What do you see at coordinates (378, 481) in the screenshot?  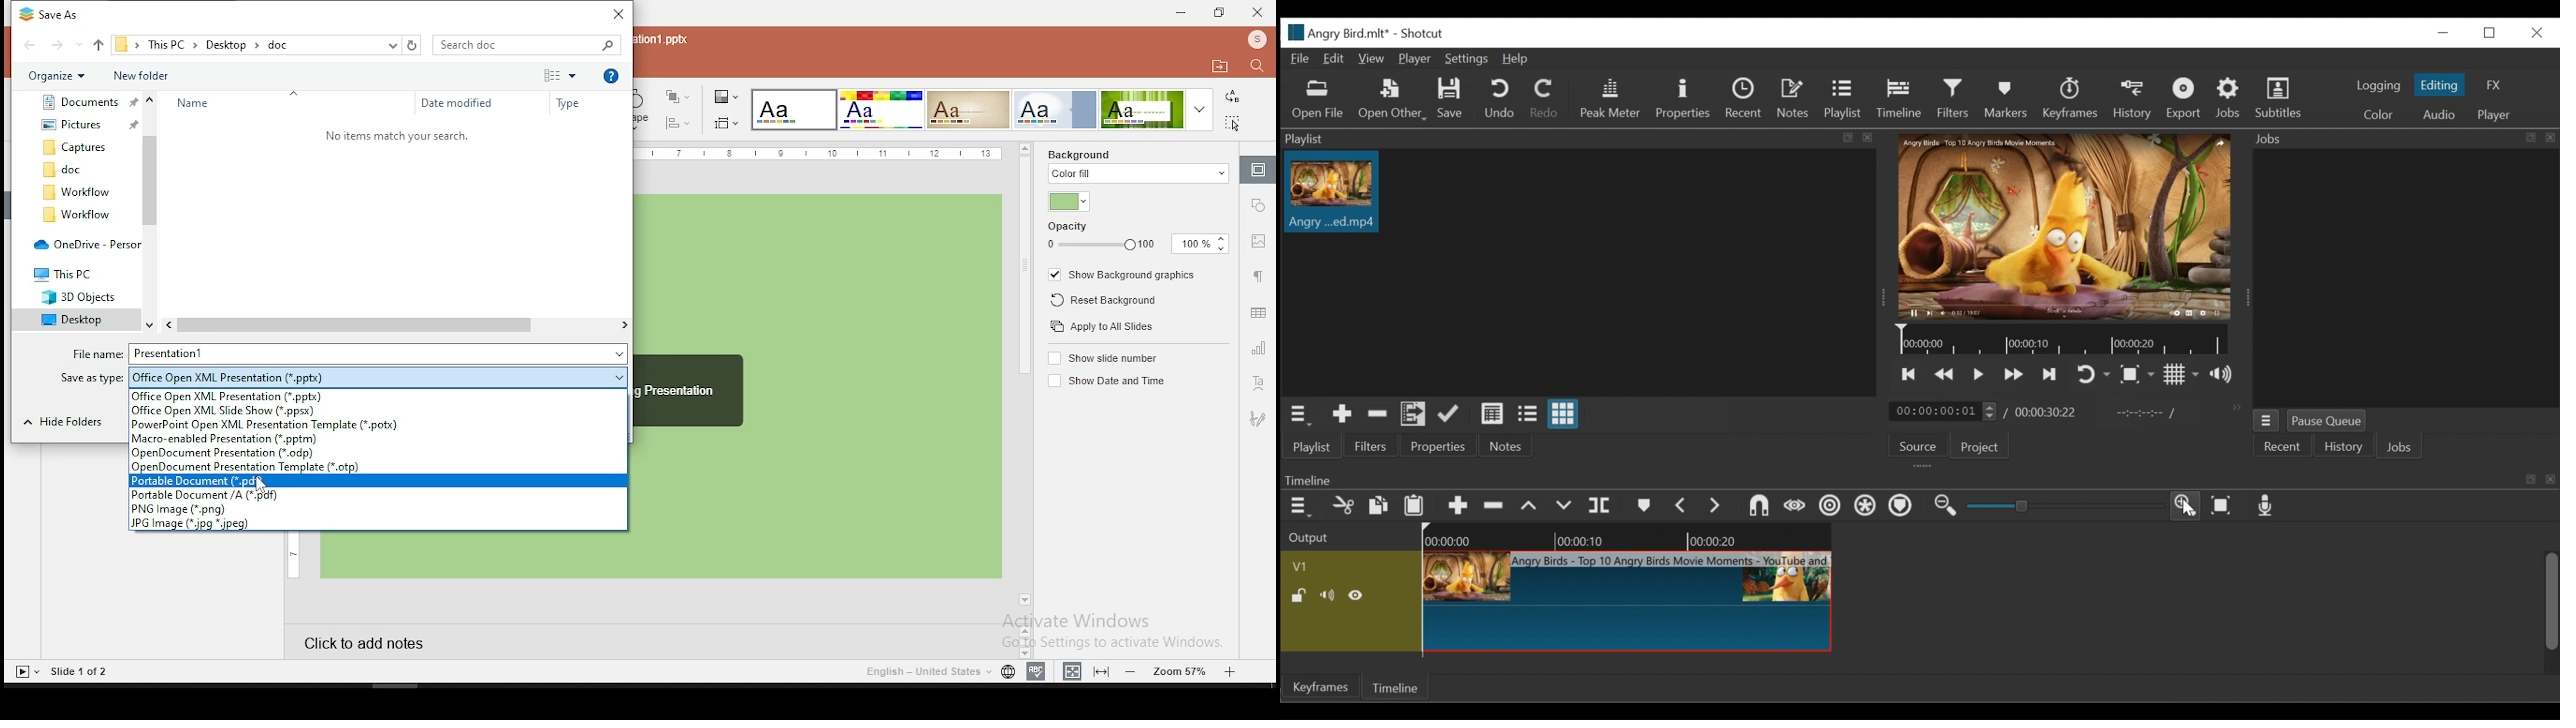 I see `portable document` at bounding box center [378, 481].